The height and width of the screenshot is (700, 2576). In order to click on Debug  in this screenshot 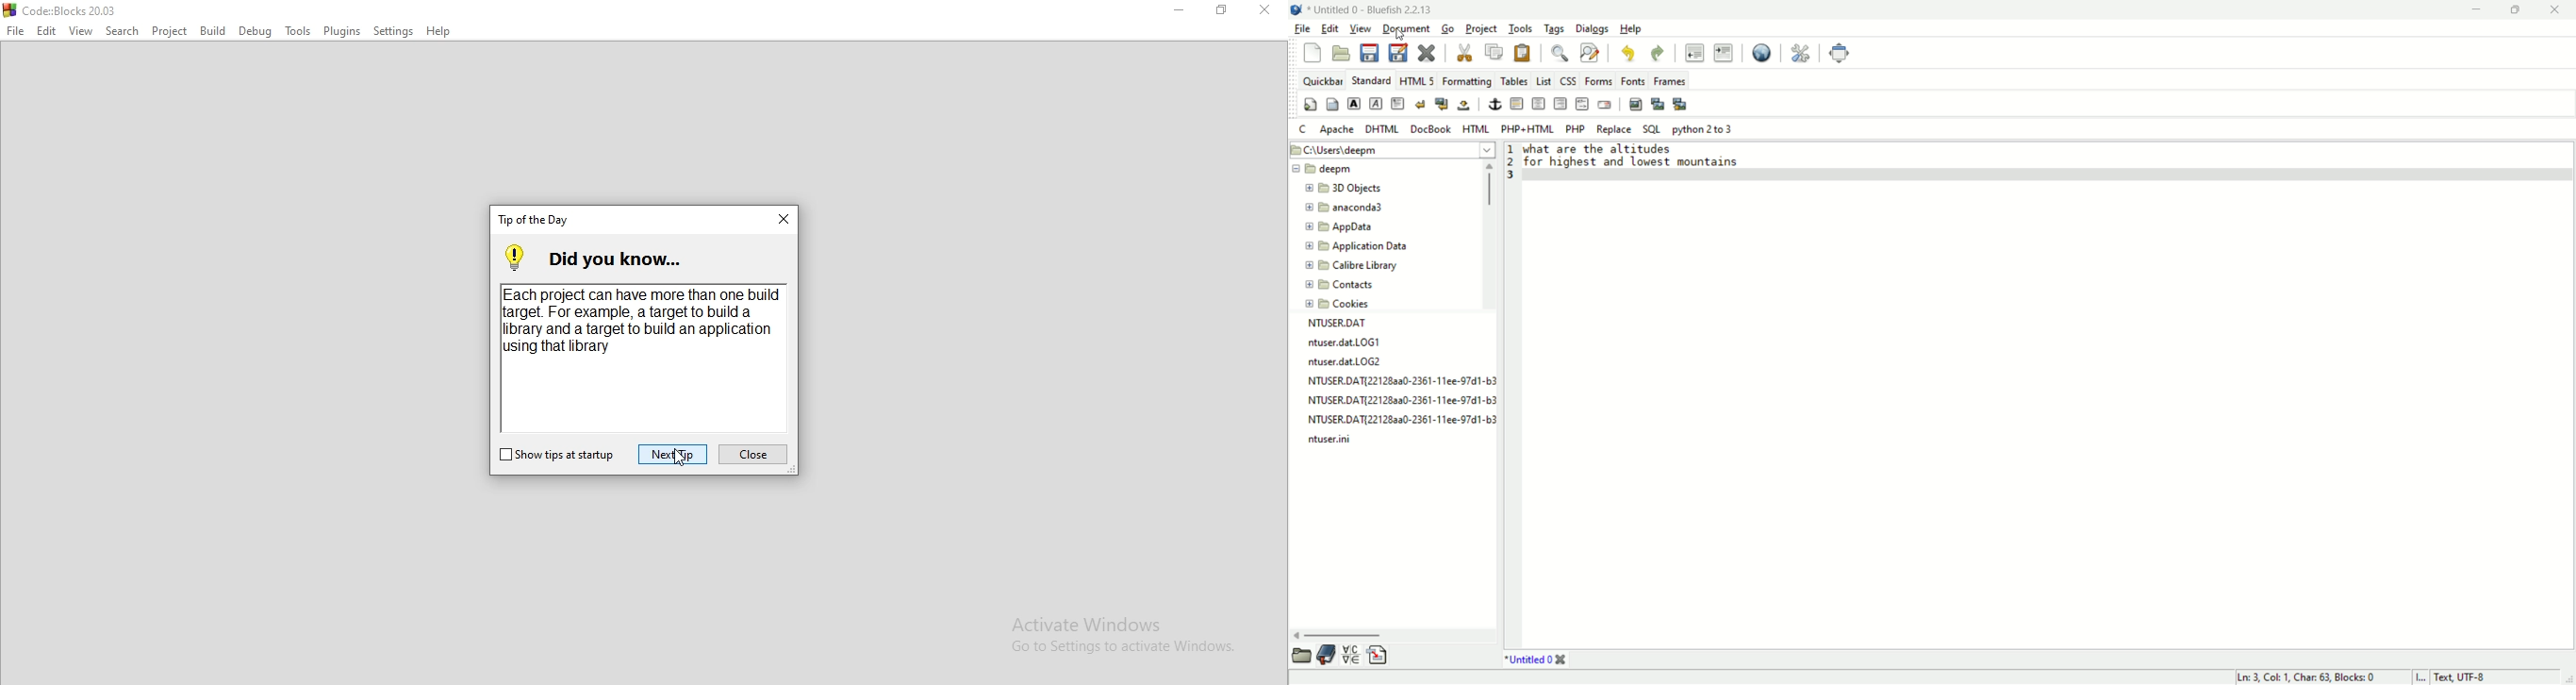, I will do `click(257, 30)`.